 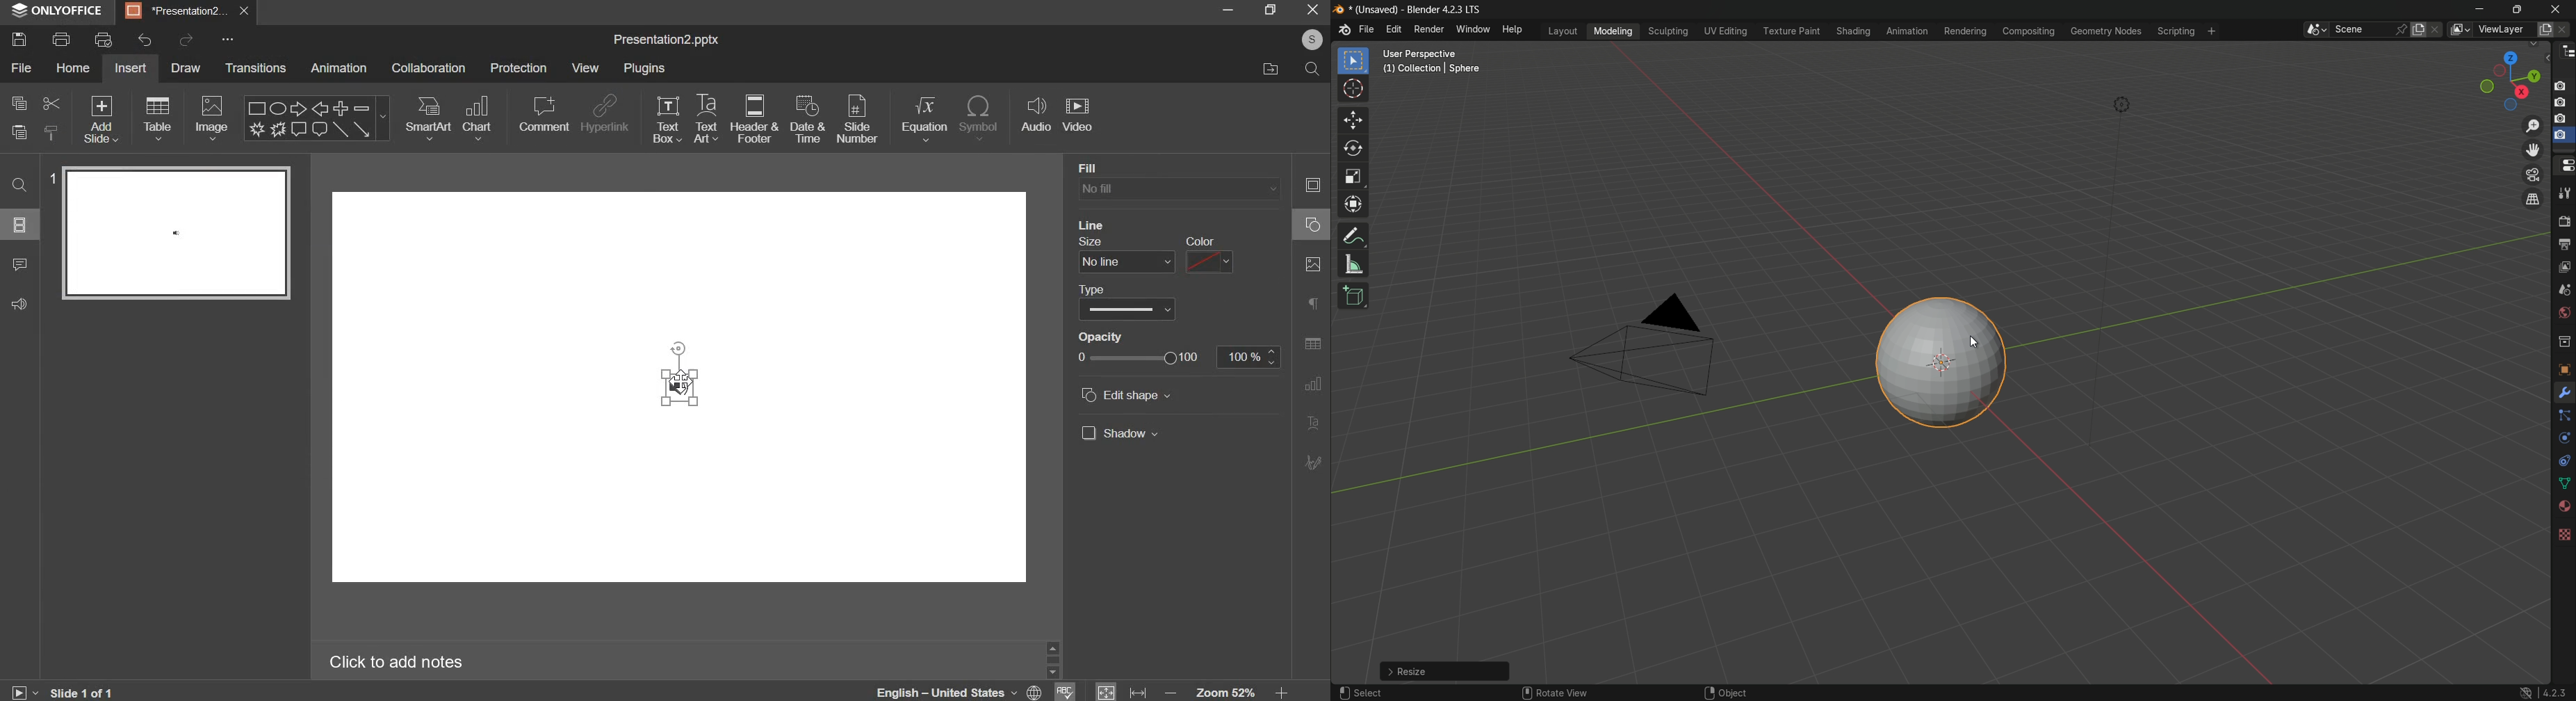 What do you see at coordinates (1311, 462) in the screenshot?
I see `signature settings` at bounding box center [1311, 462].